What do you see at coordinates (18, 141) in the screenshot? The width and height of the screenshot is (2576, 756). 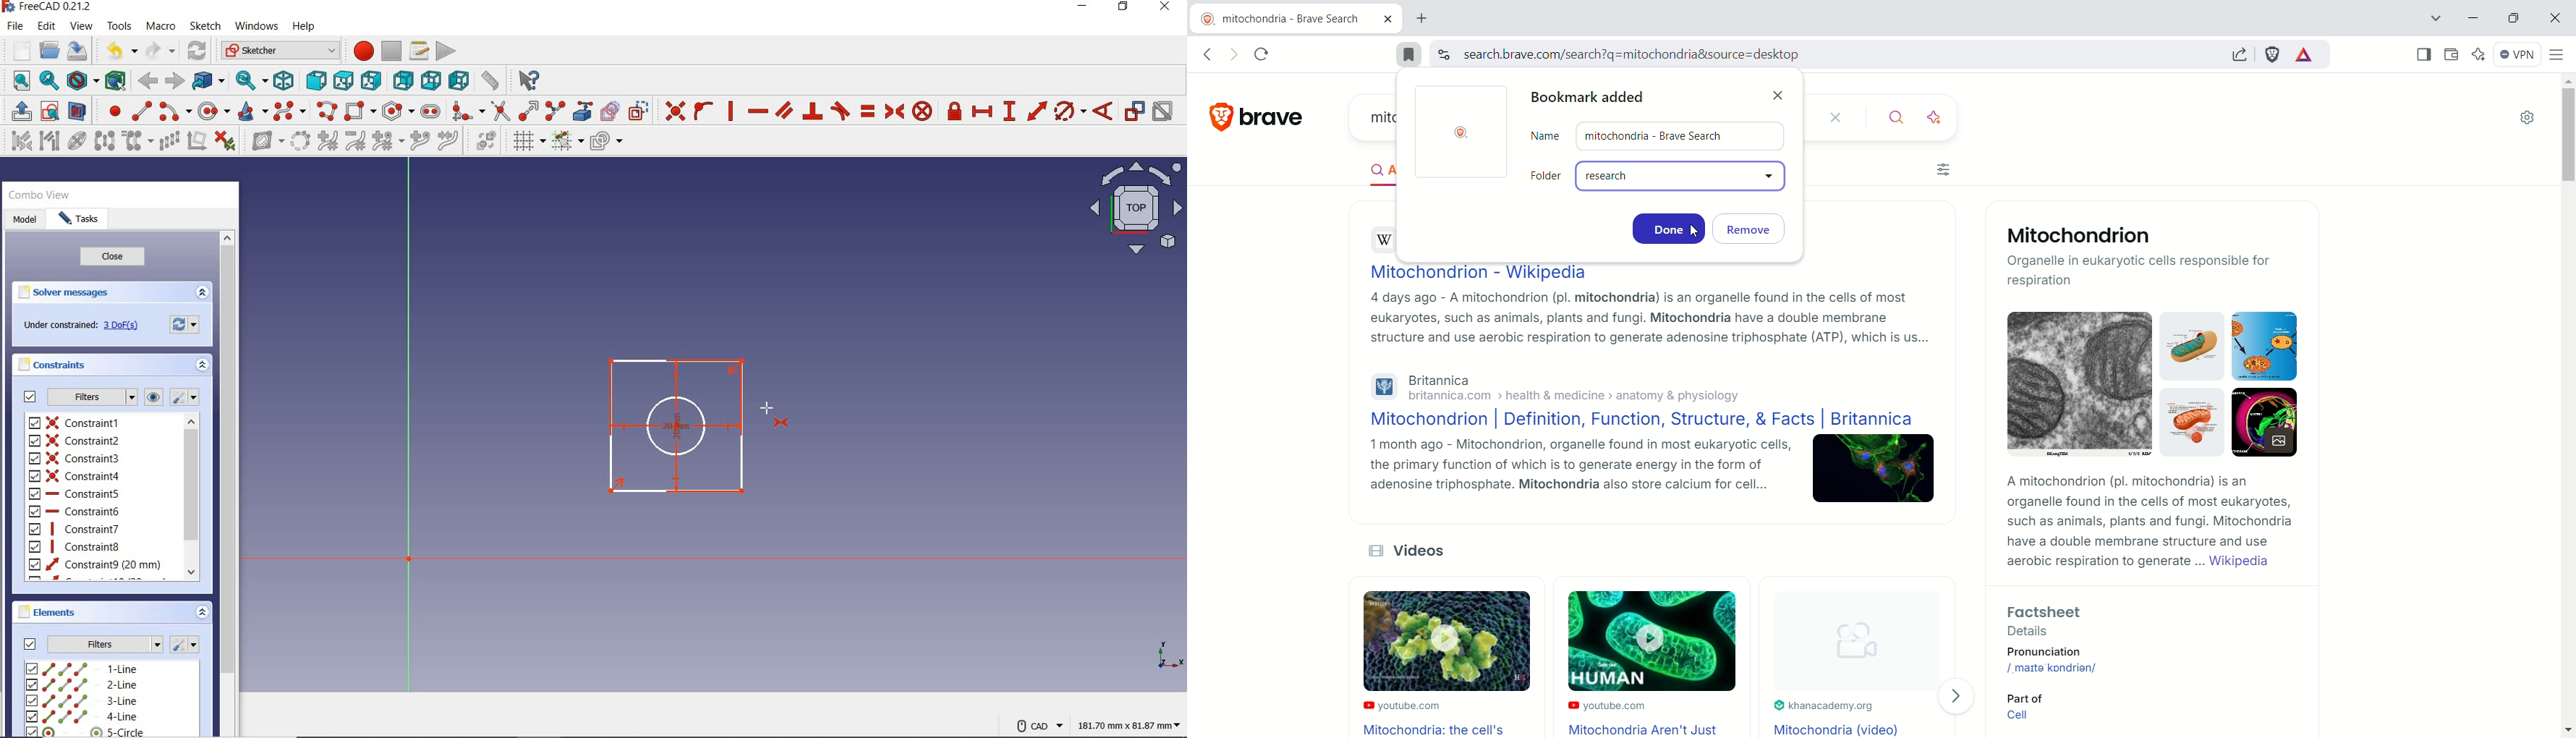 I see `select associated constraints` at bounding box center [18, 141].